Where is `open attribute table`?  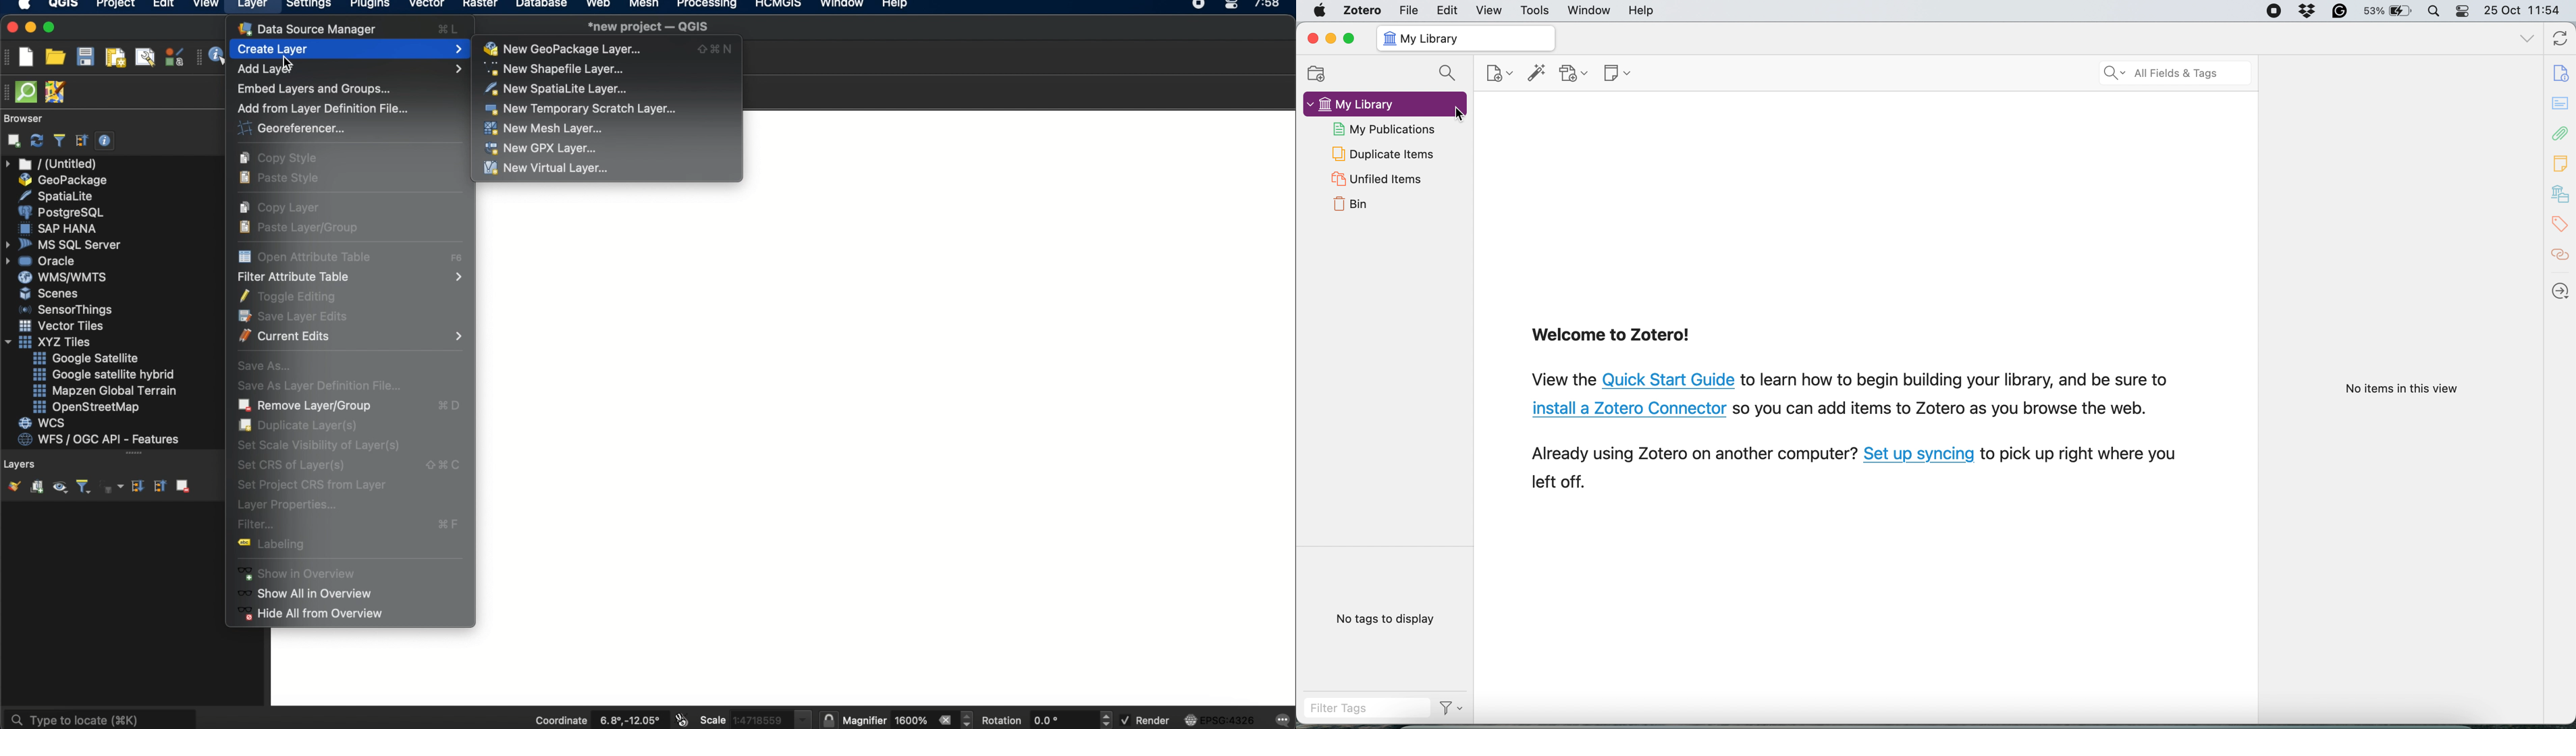
open attribute table is located at coordinates (350, 255).